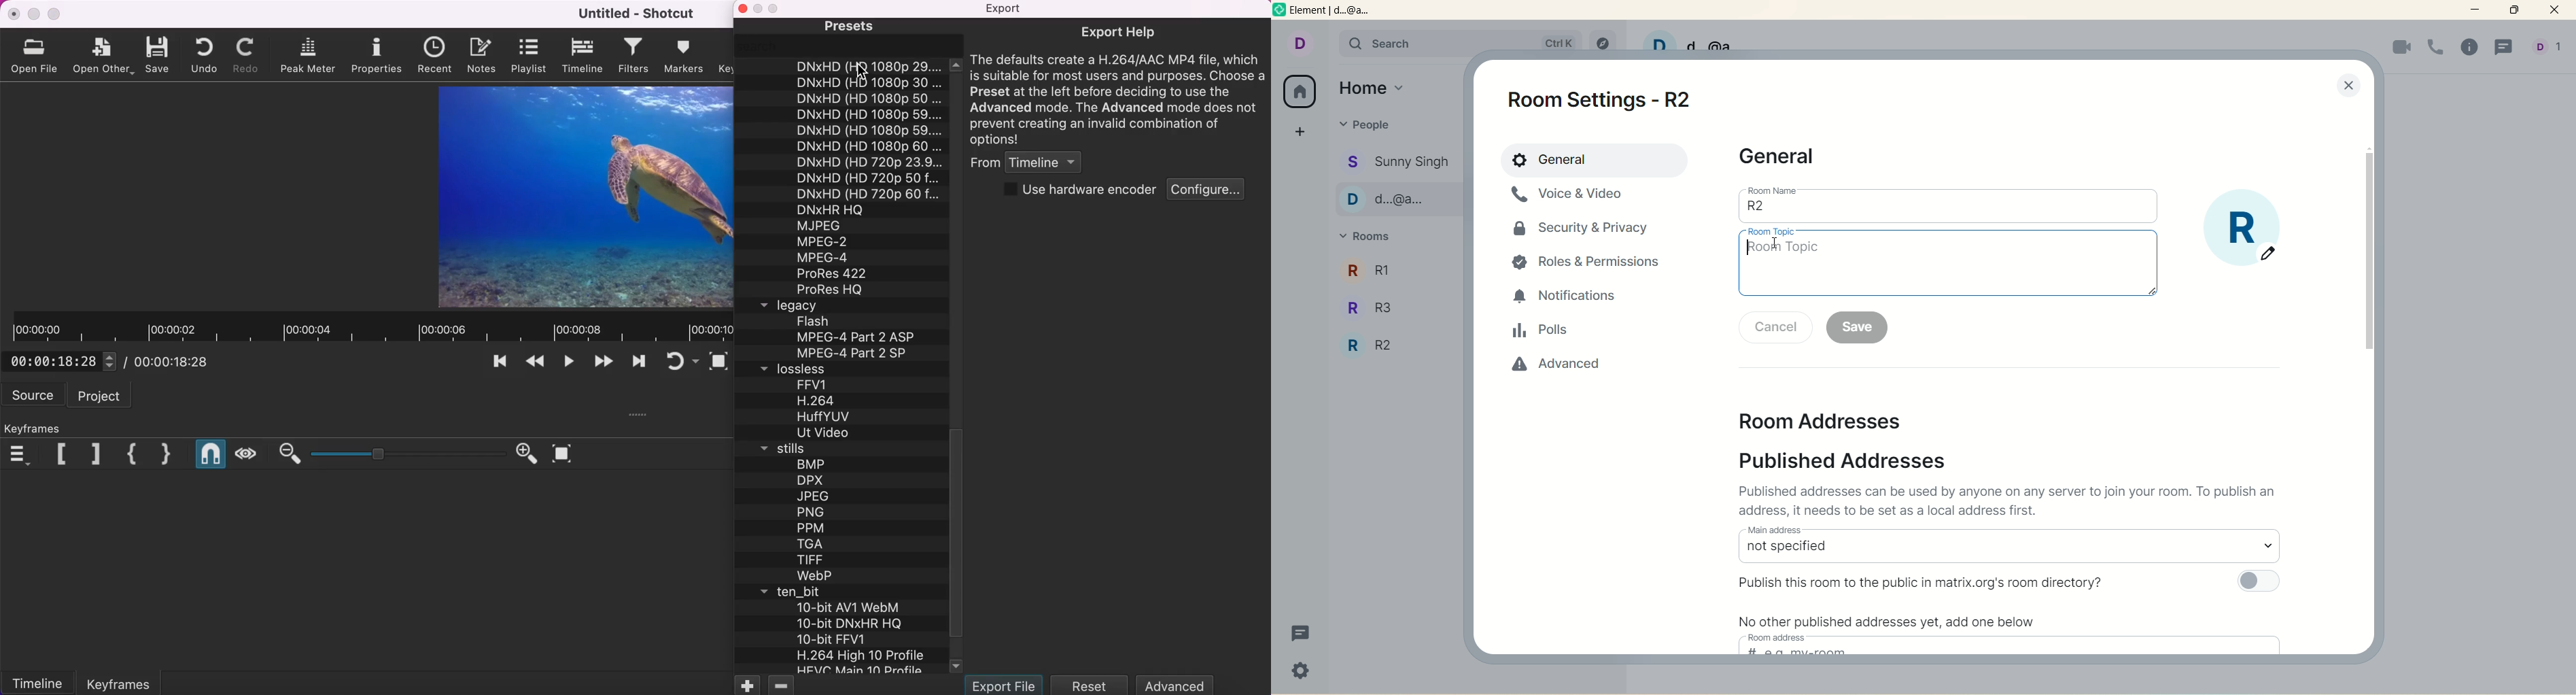 This screenshot has height=700, width=2576. I want to click on Untitled - Shotcut, so click(635, 14).